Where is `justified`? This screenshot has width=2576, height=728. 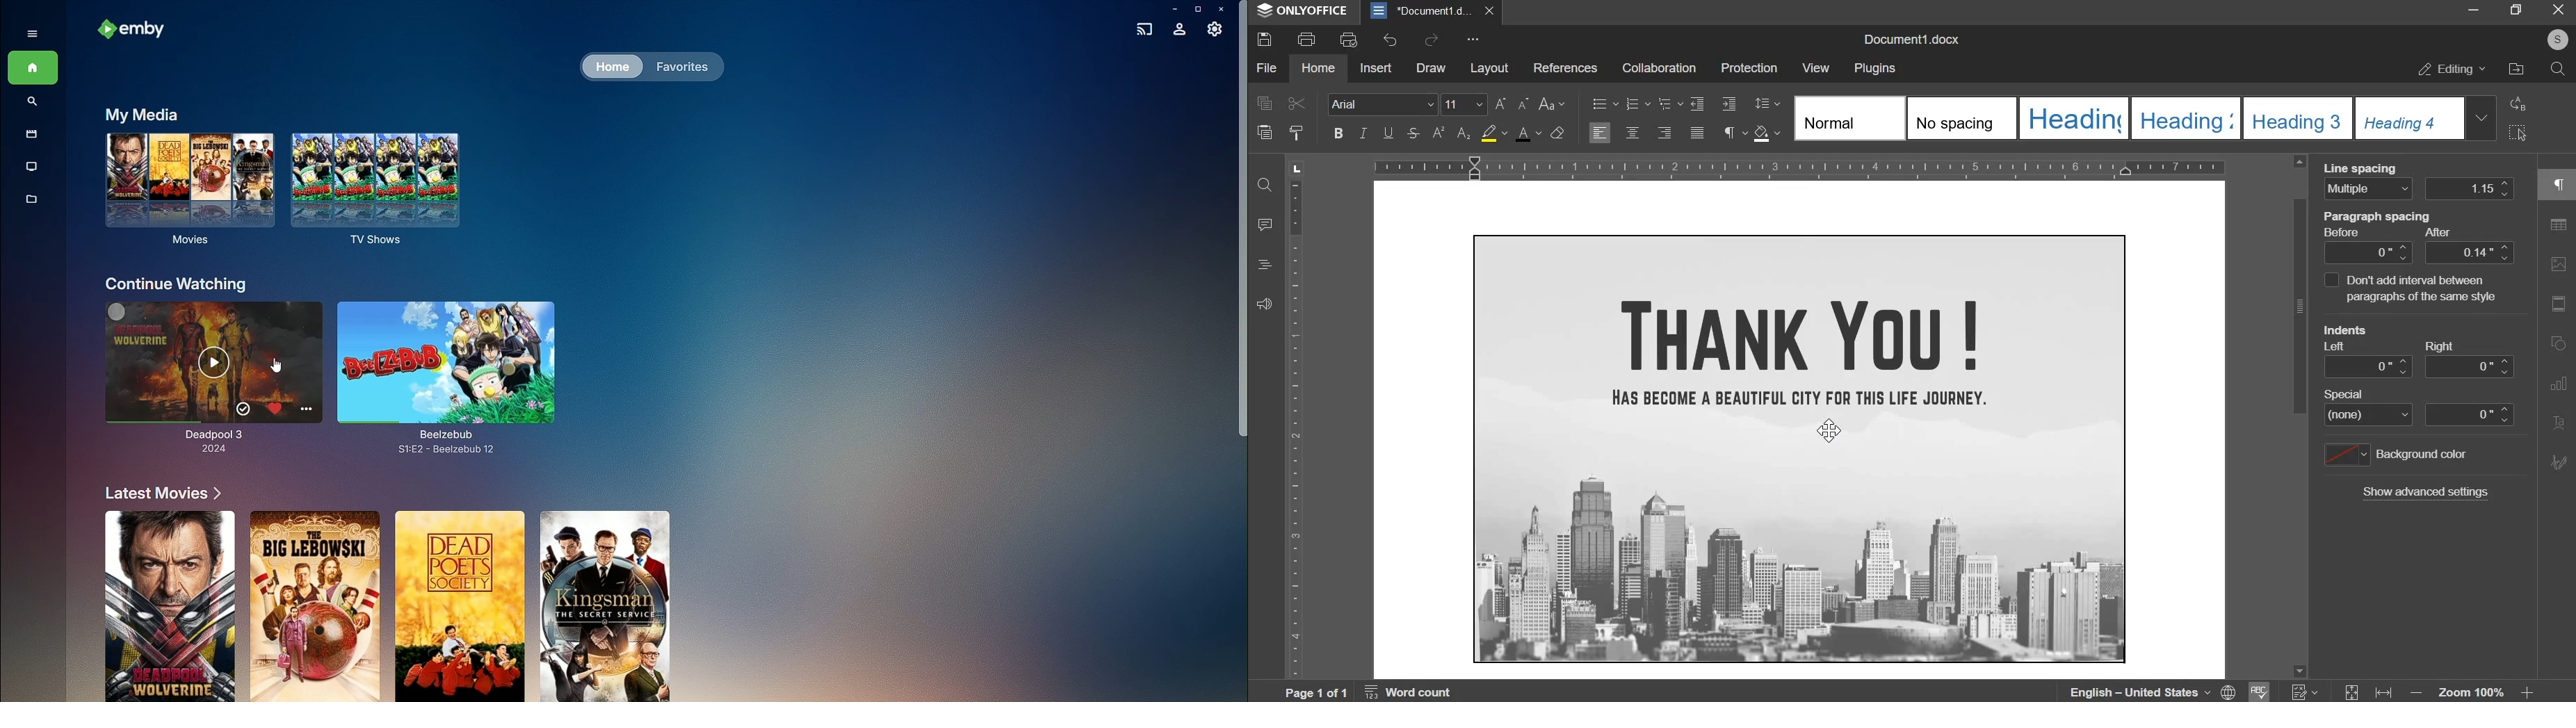
justified is located at coordinates (1697, 132).